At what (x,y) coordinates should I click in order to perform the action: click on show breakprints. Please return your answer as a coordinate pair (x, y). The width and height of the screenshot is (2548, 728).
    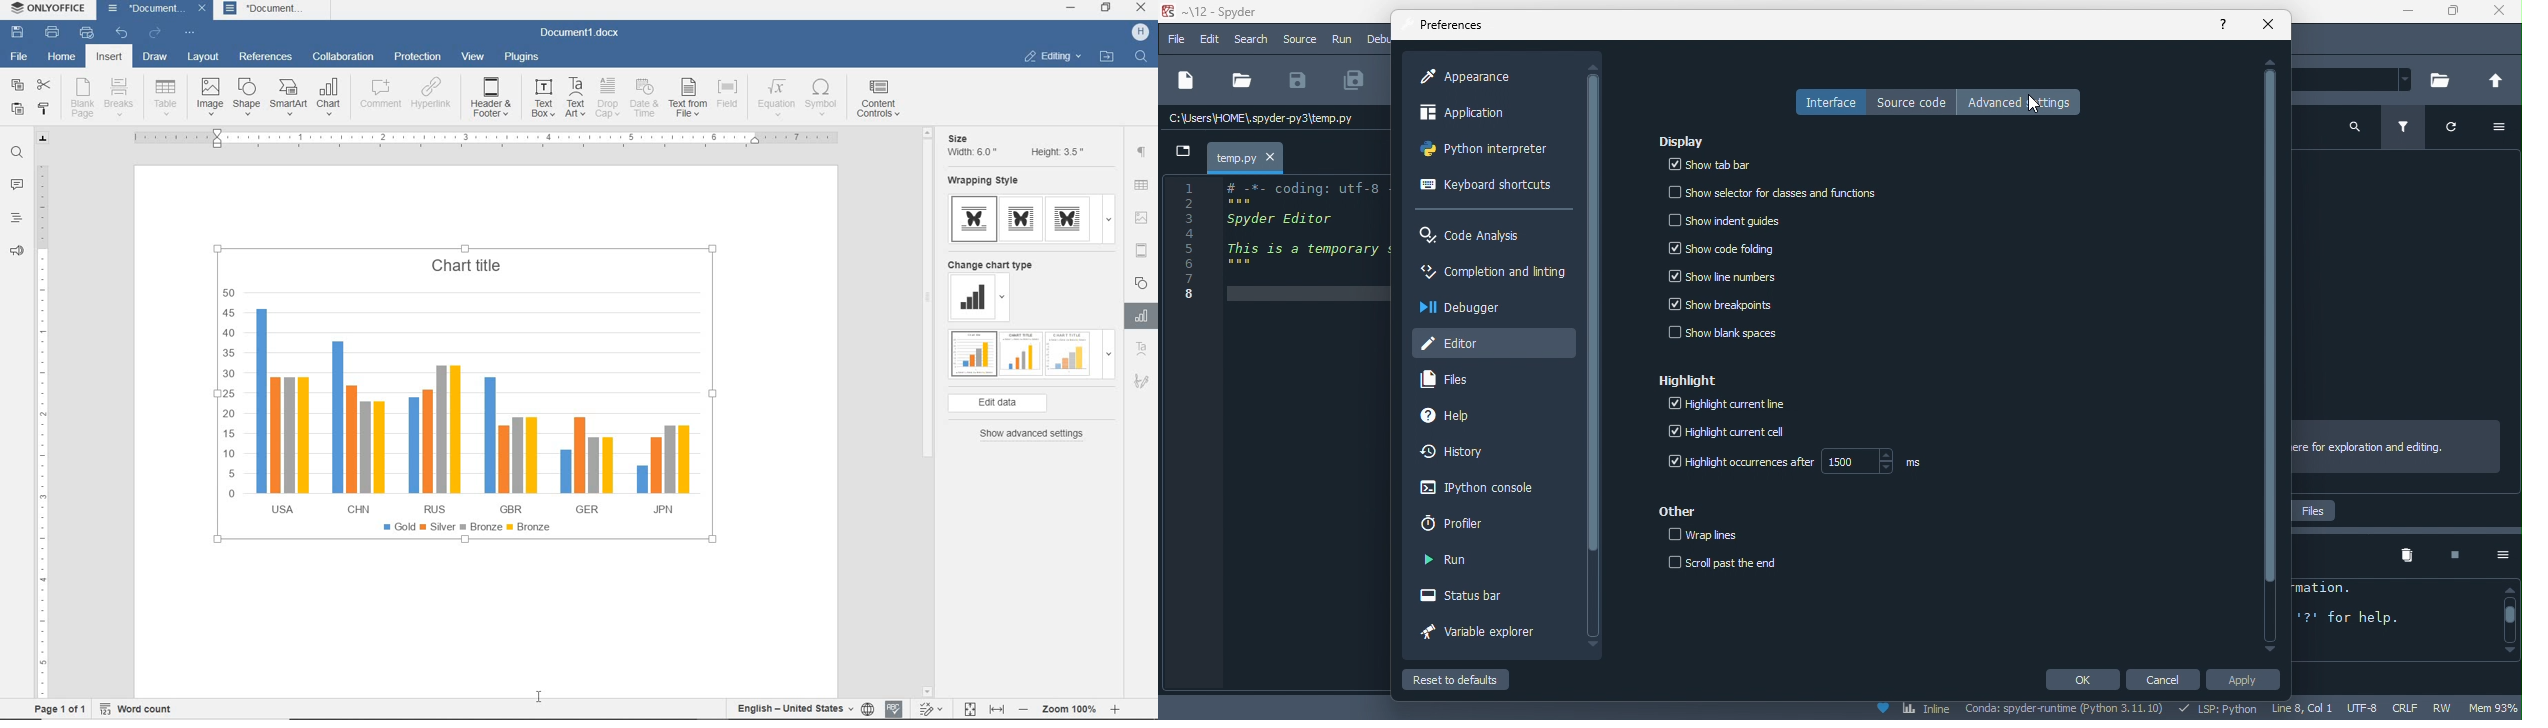
    Looking at the image, I should click on (1721, 307).